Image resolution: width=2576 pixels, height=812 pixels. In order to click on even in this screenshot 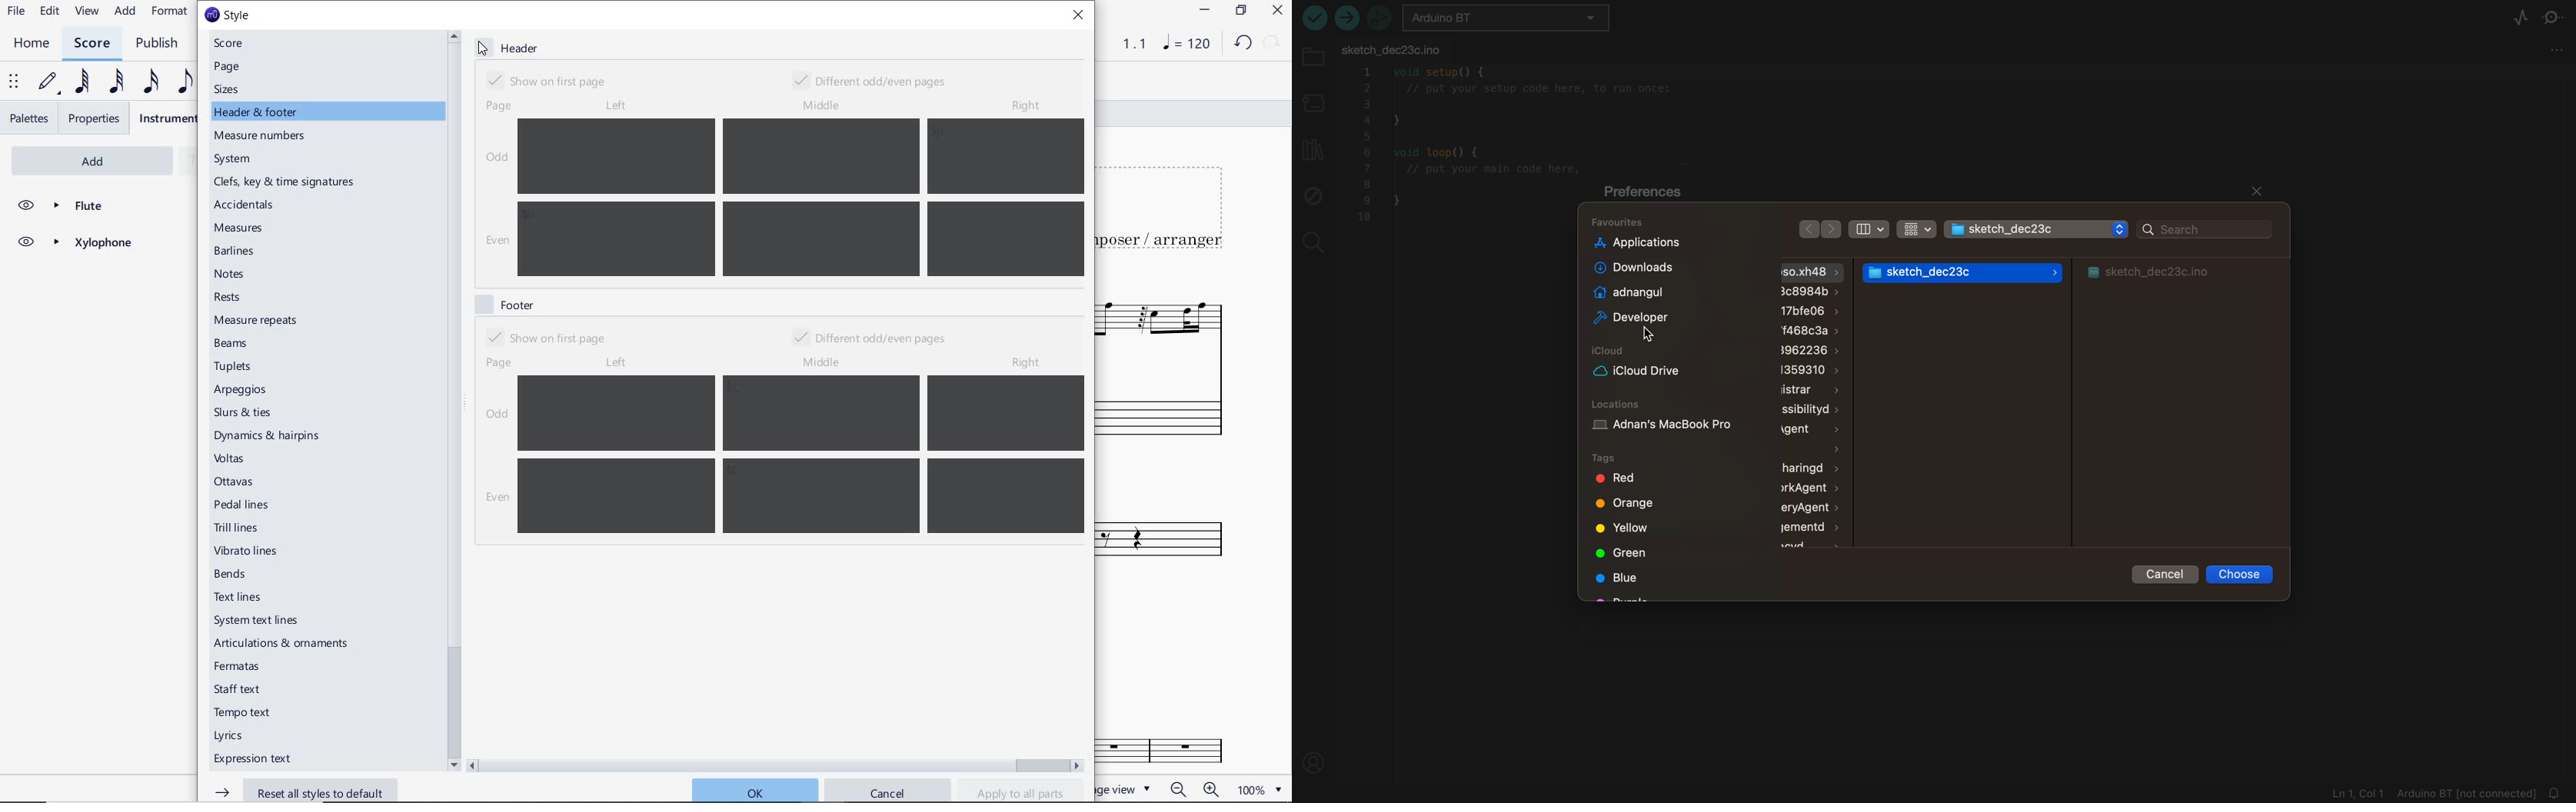, I will do `click(494, 498)`.